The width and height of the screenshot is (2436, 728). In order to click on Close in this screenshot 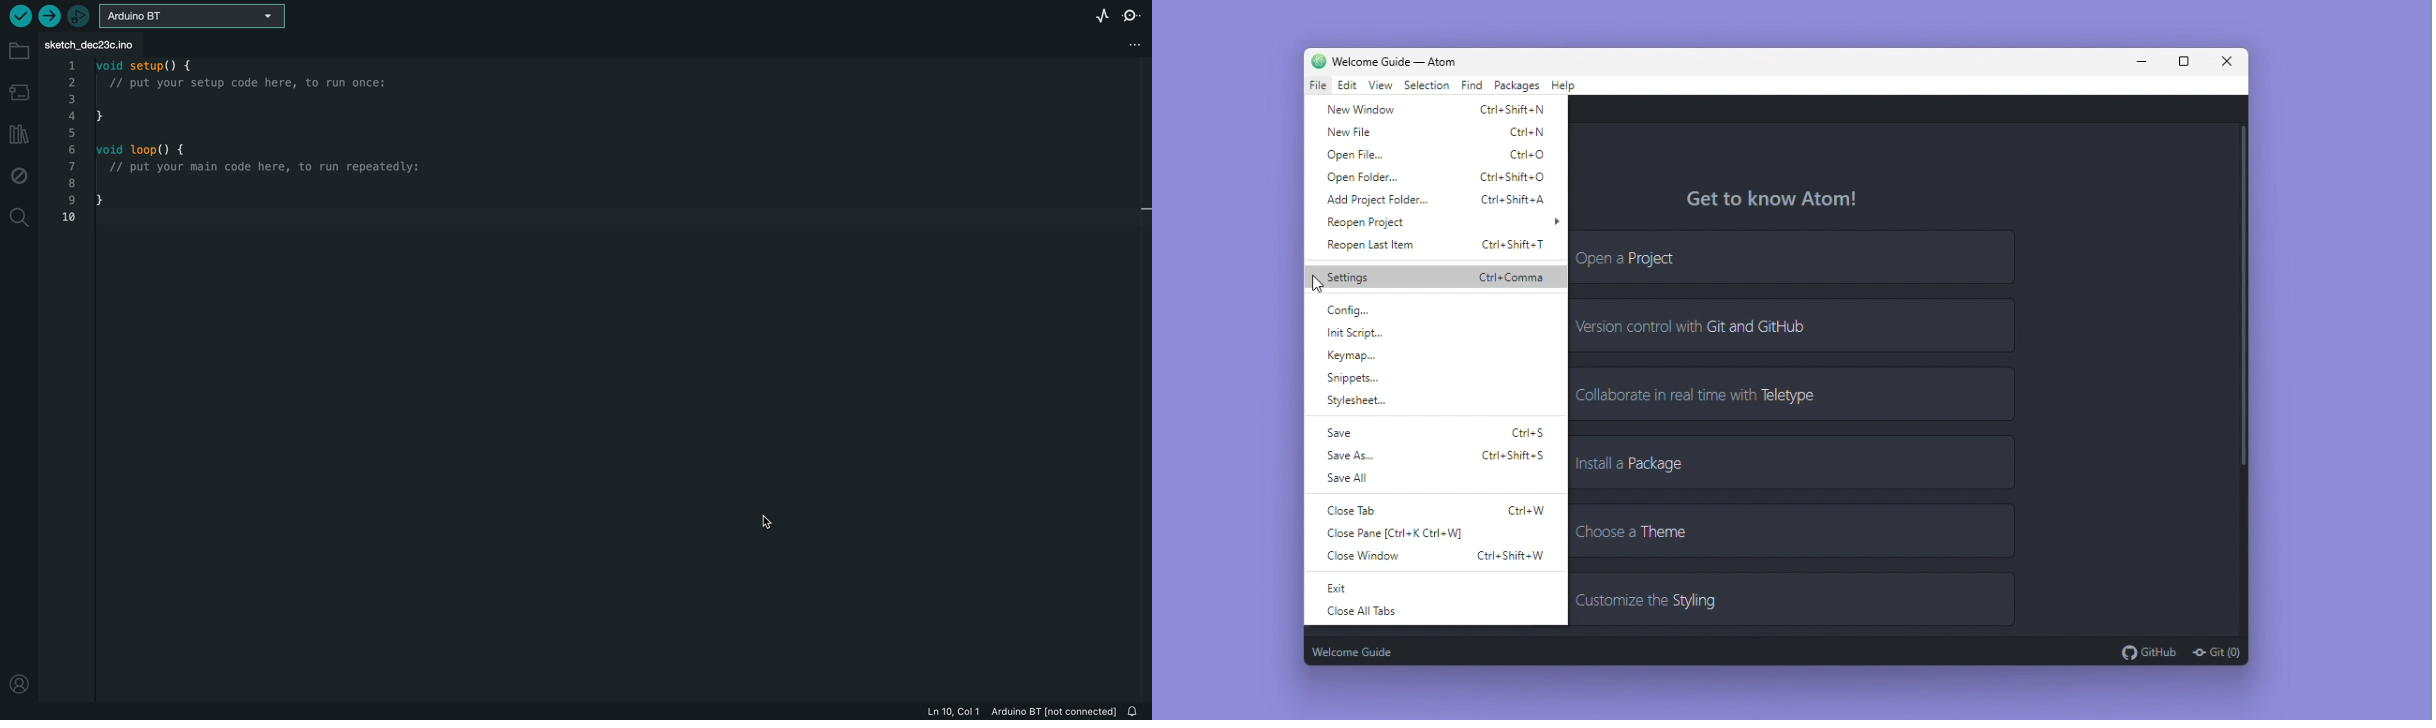, I will do `click(2228, 59)`.